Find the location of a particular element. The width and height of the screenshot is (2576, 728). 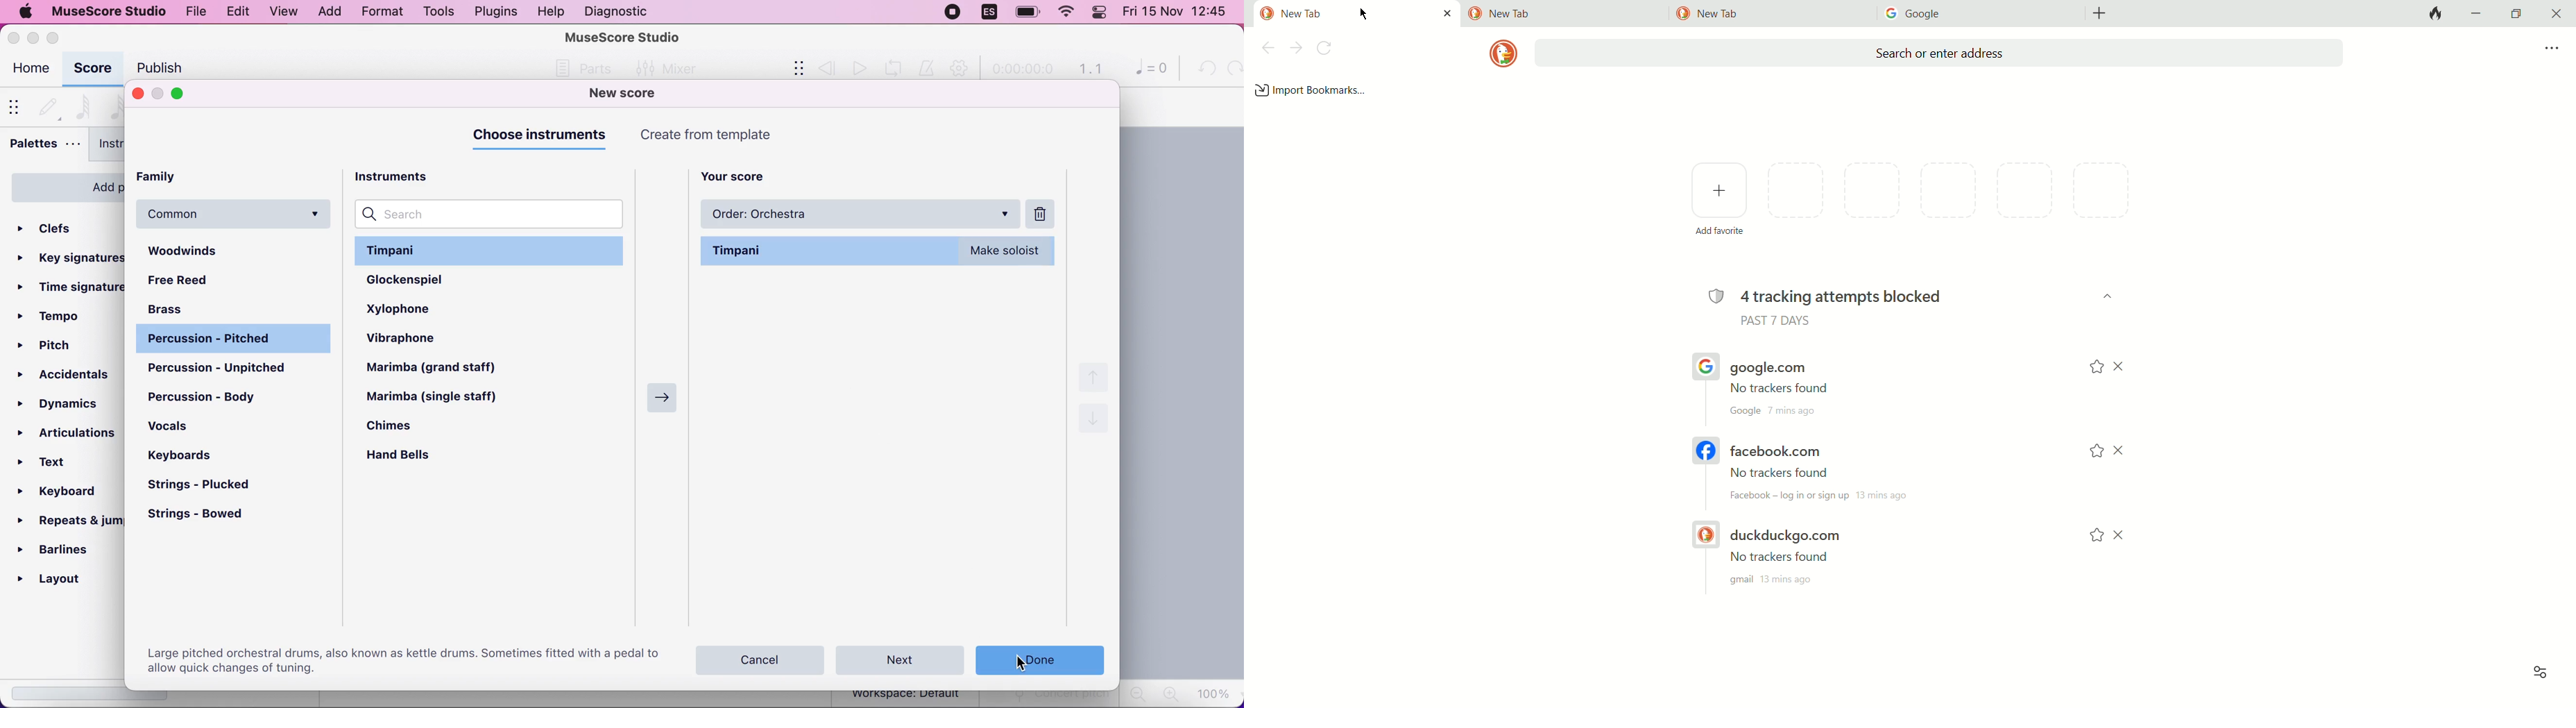

search is located at coordinates (493, 214).